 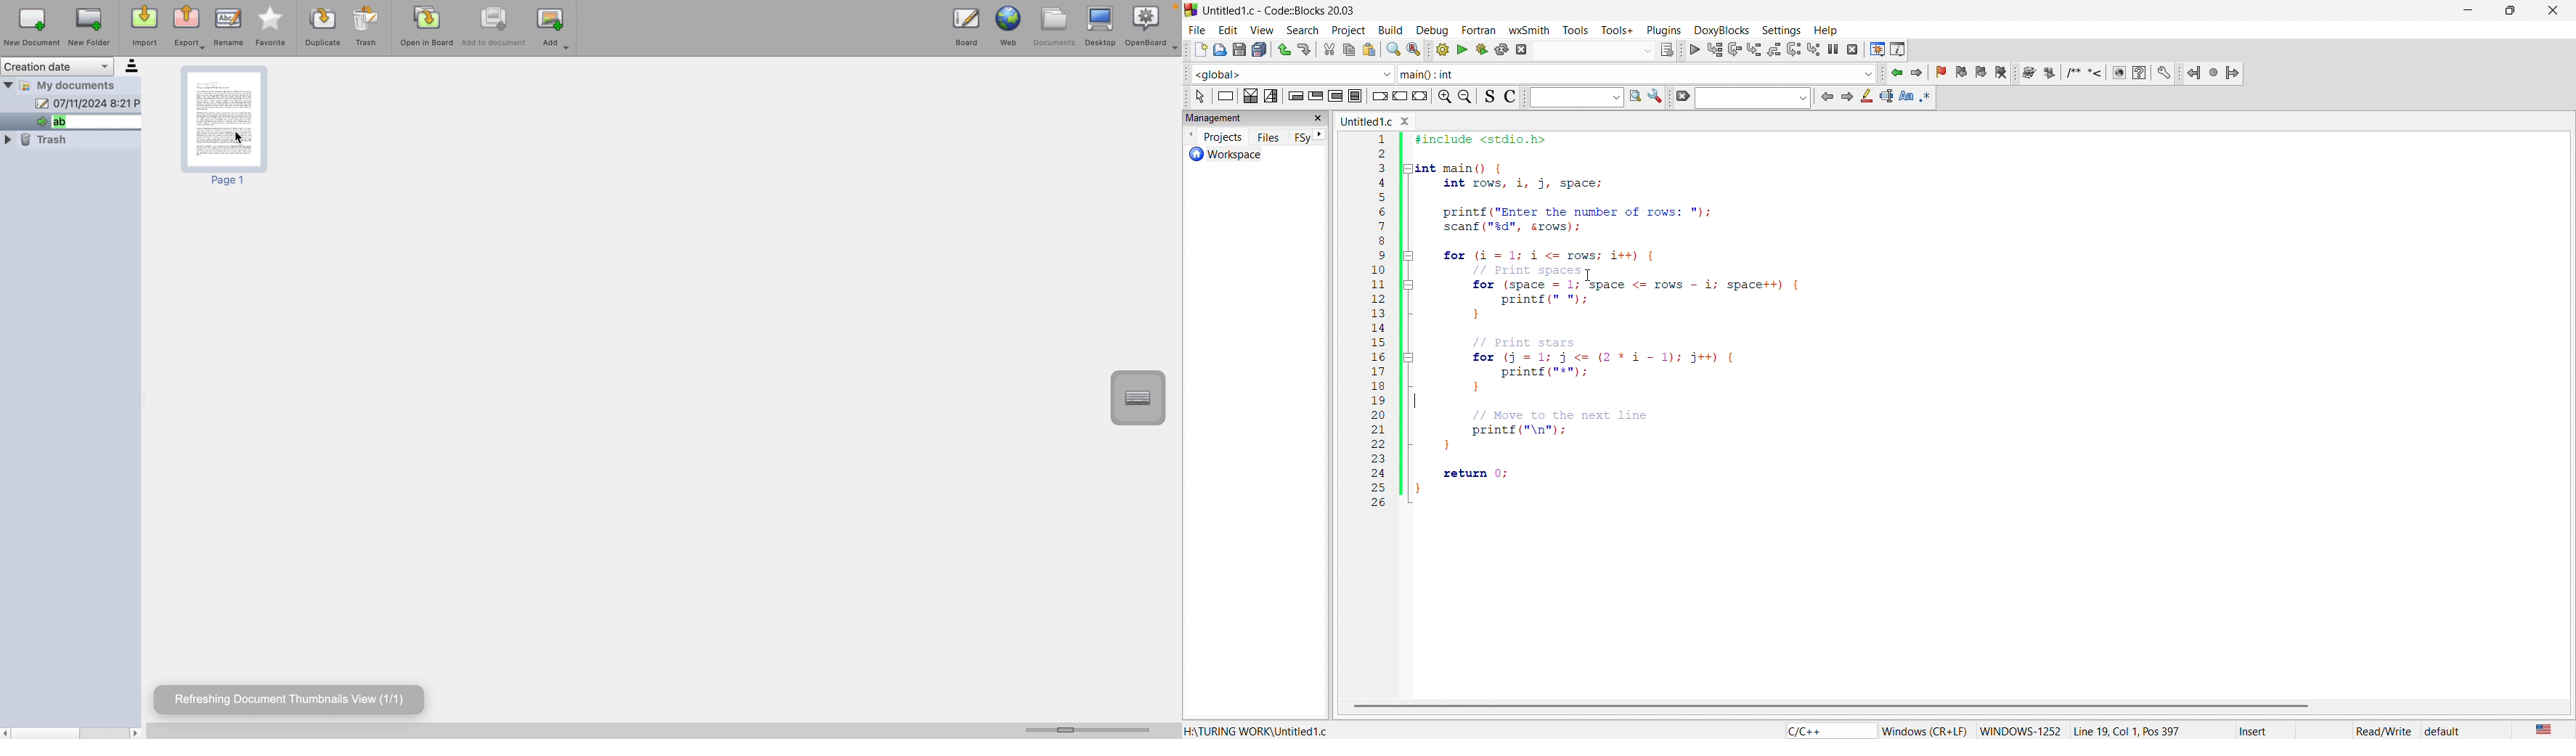 What do you see at coordinates (2266, 730) in the screenshot?
I see `Insert` at bounding box center [2266, 730].